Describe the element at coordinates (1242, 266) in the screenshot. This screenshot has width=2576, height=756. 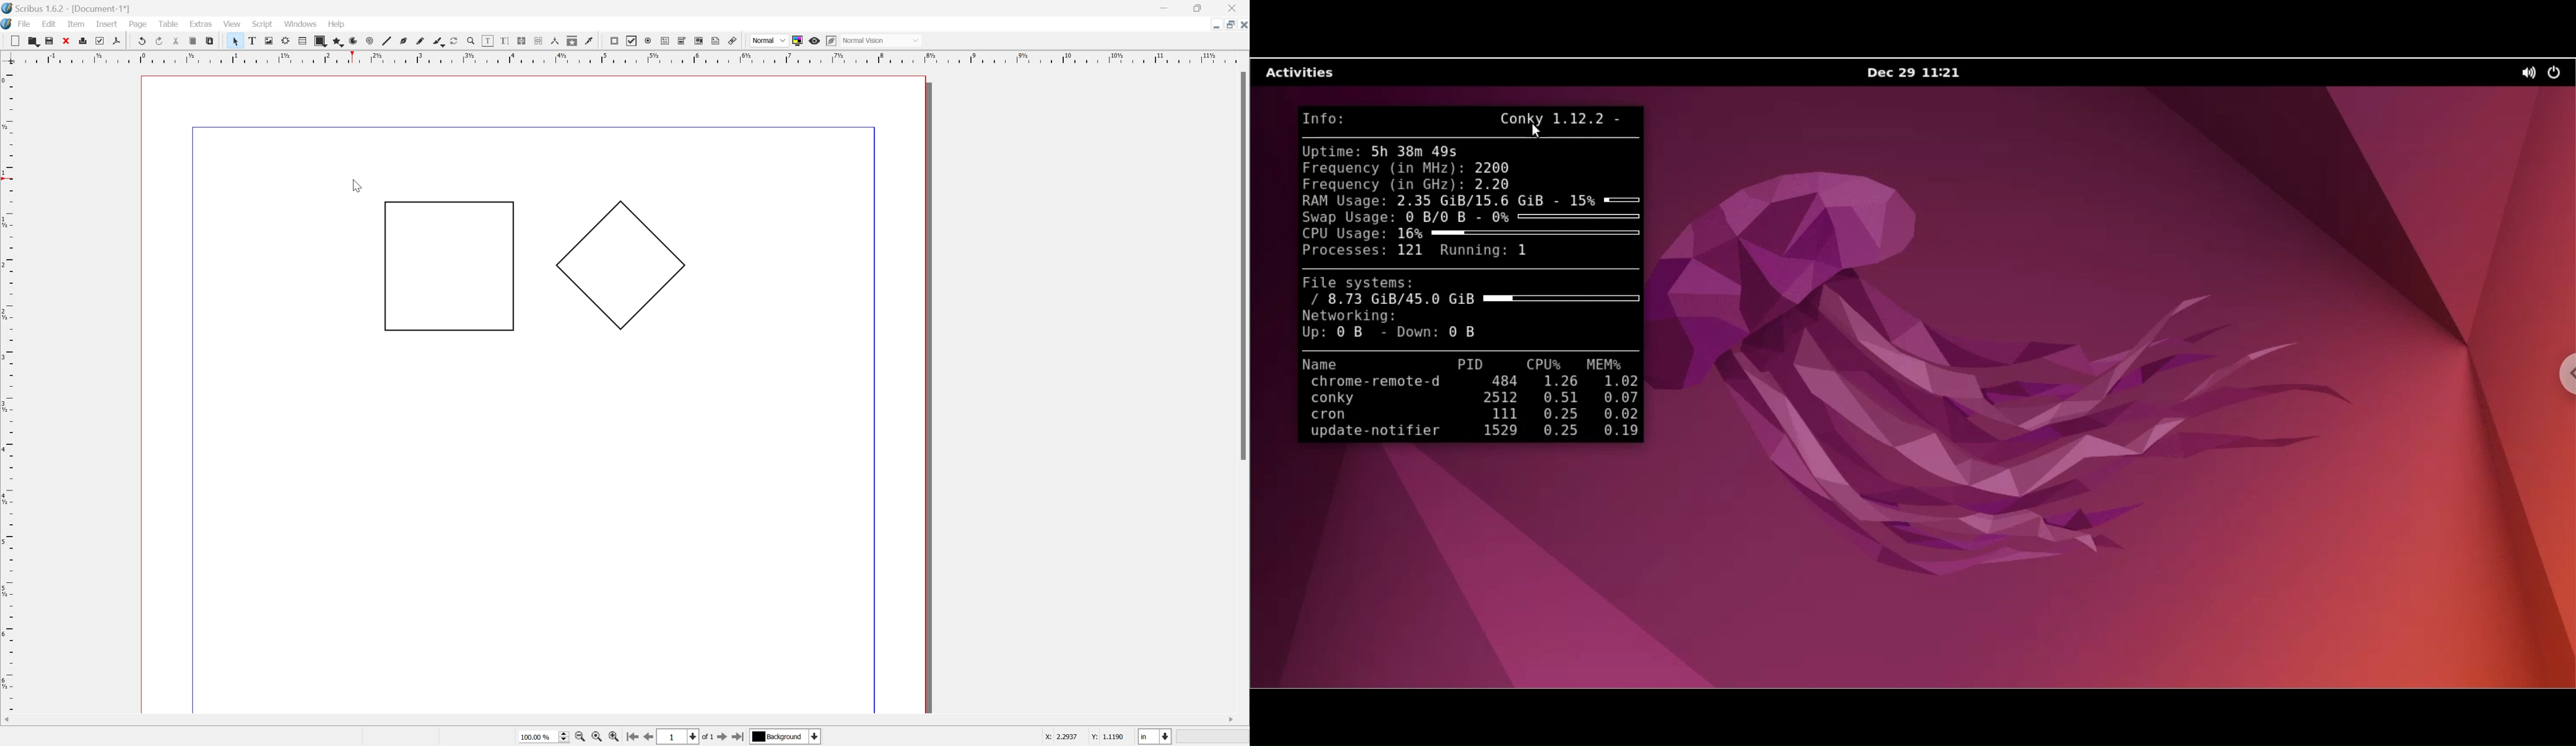
I see `Scroll Bar` at that location.